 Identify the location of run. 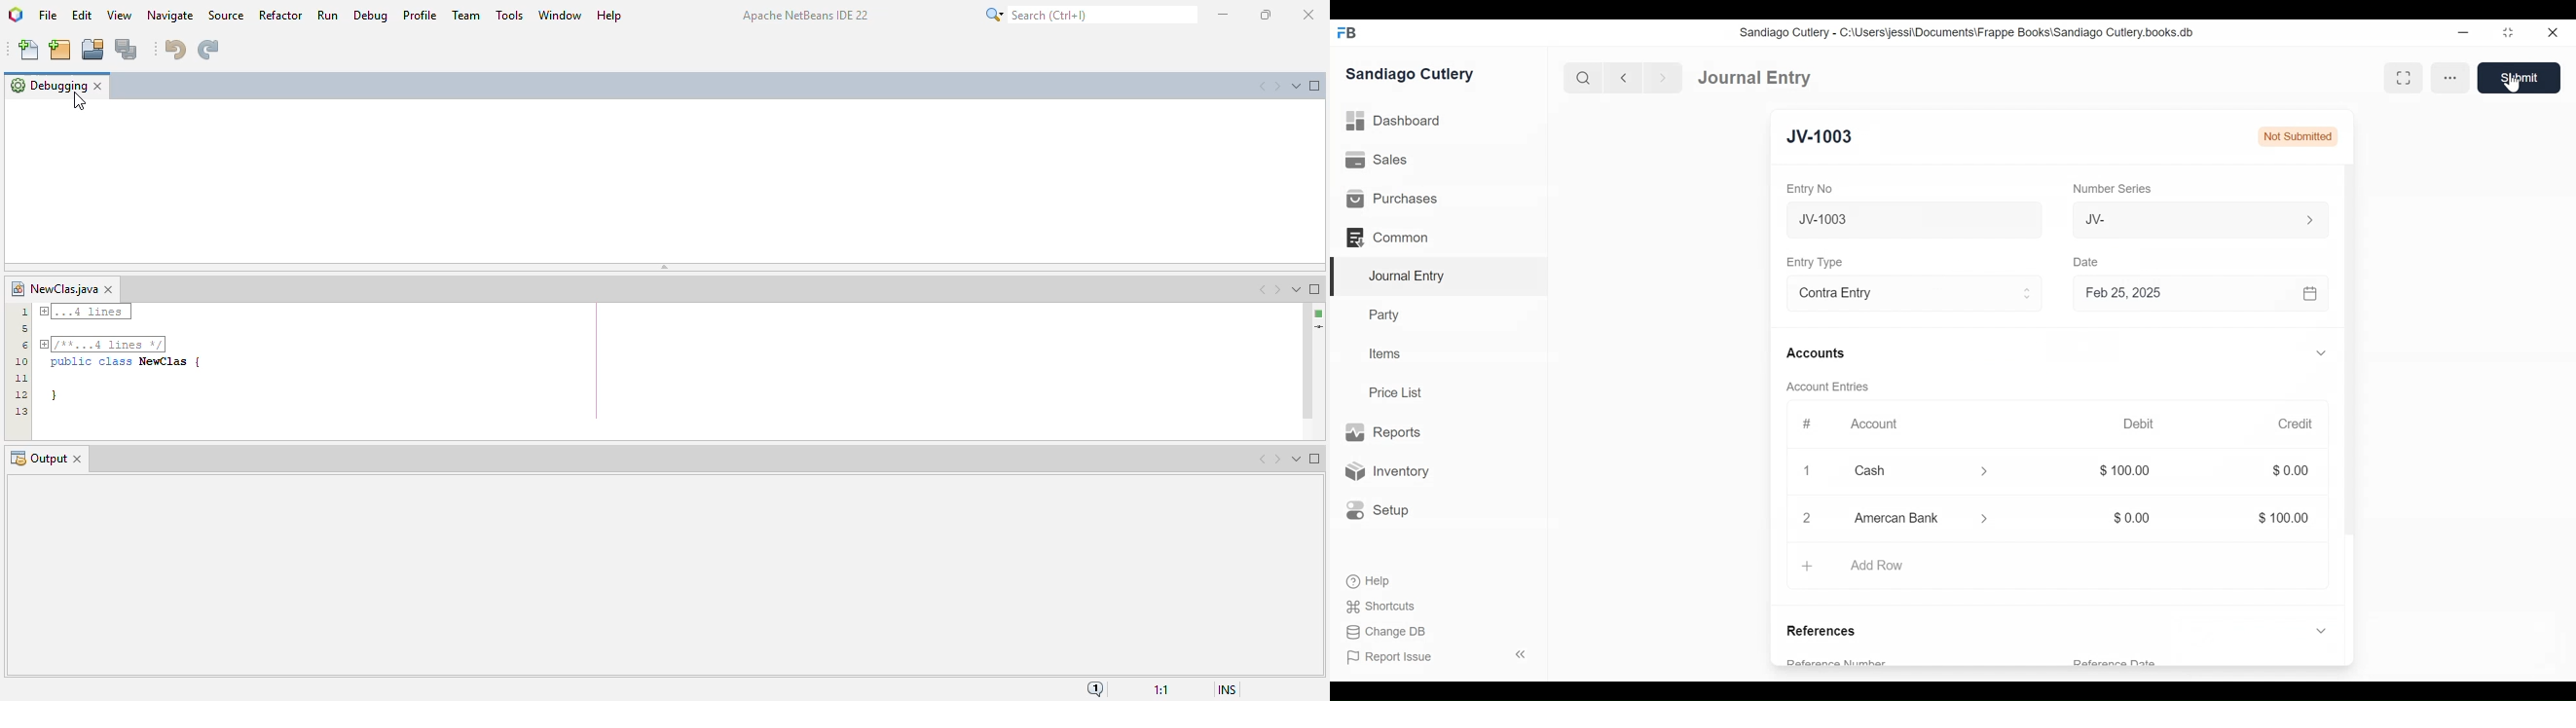
(327, 15).